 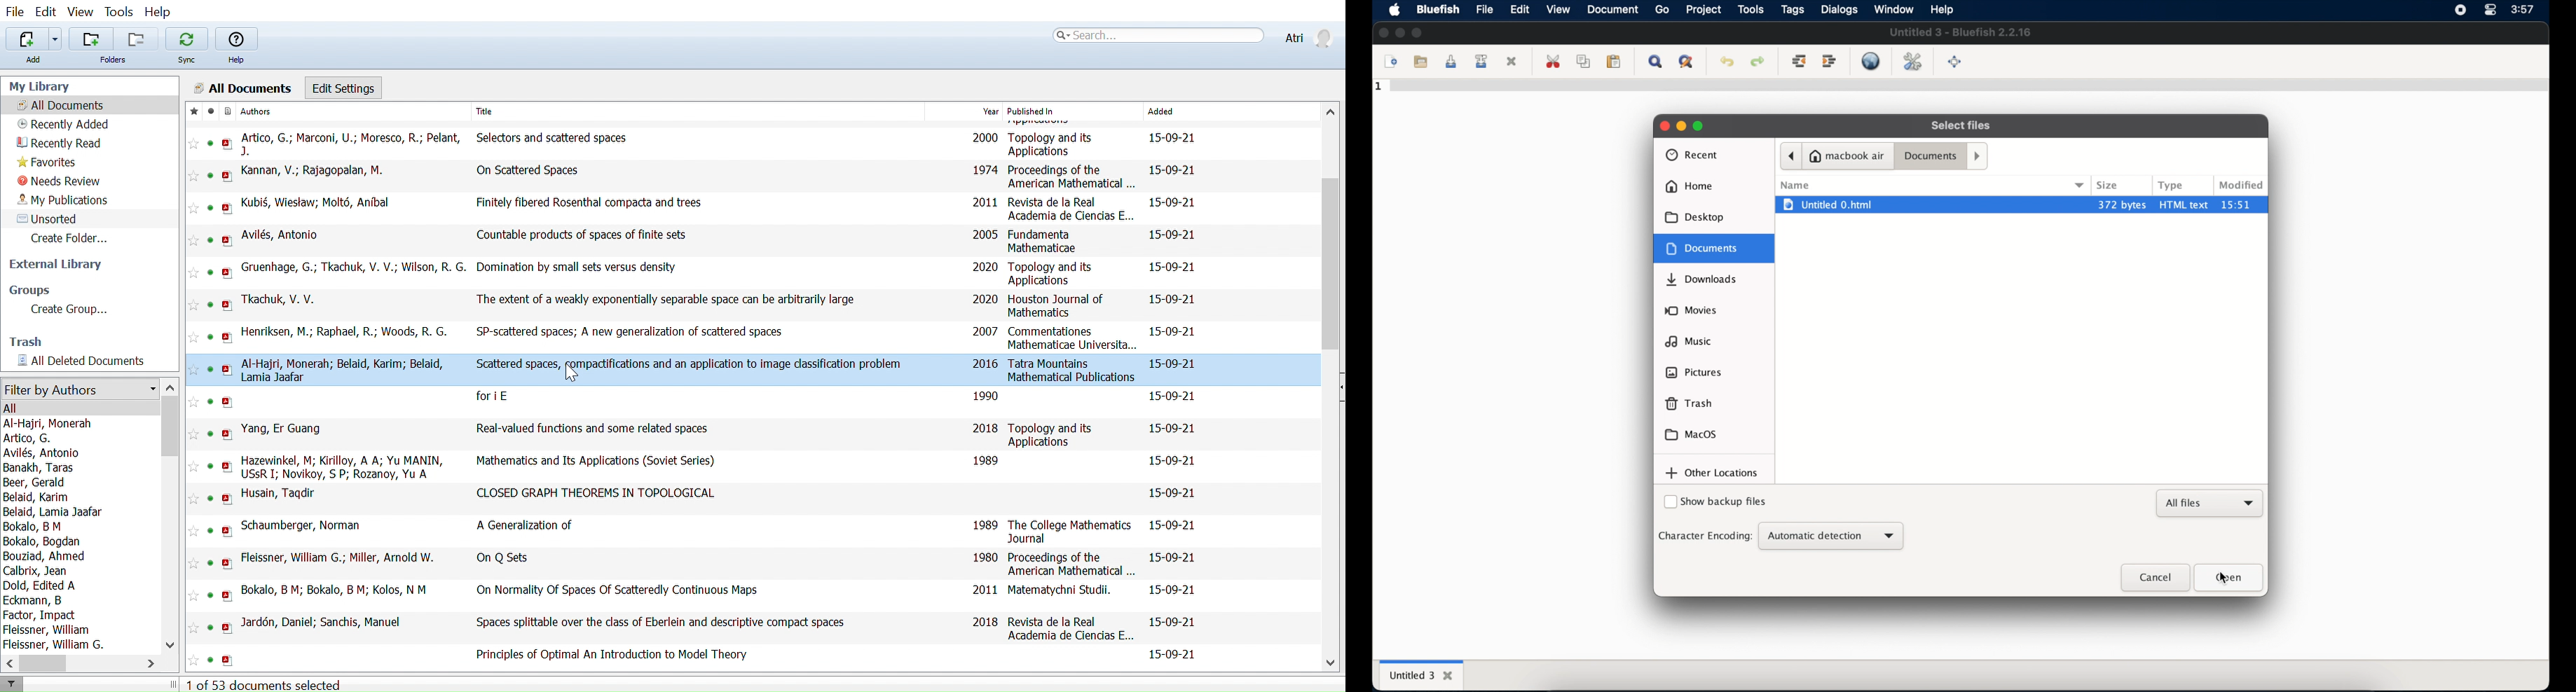 What do you see at coordinates (1172, 205) in the screenshot?
I see `15-09-21` at bounding box center [1172, 205].